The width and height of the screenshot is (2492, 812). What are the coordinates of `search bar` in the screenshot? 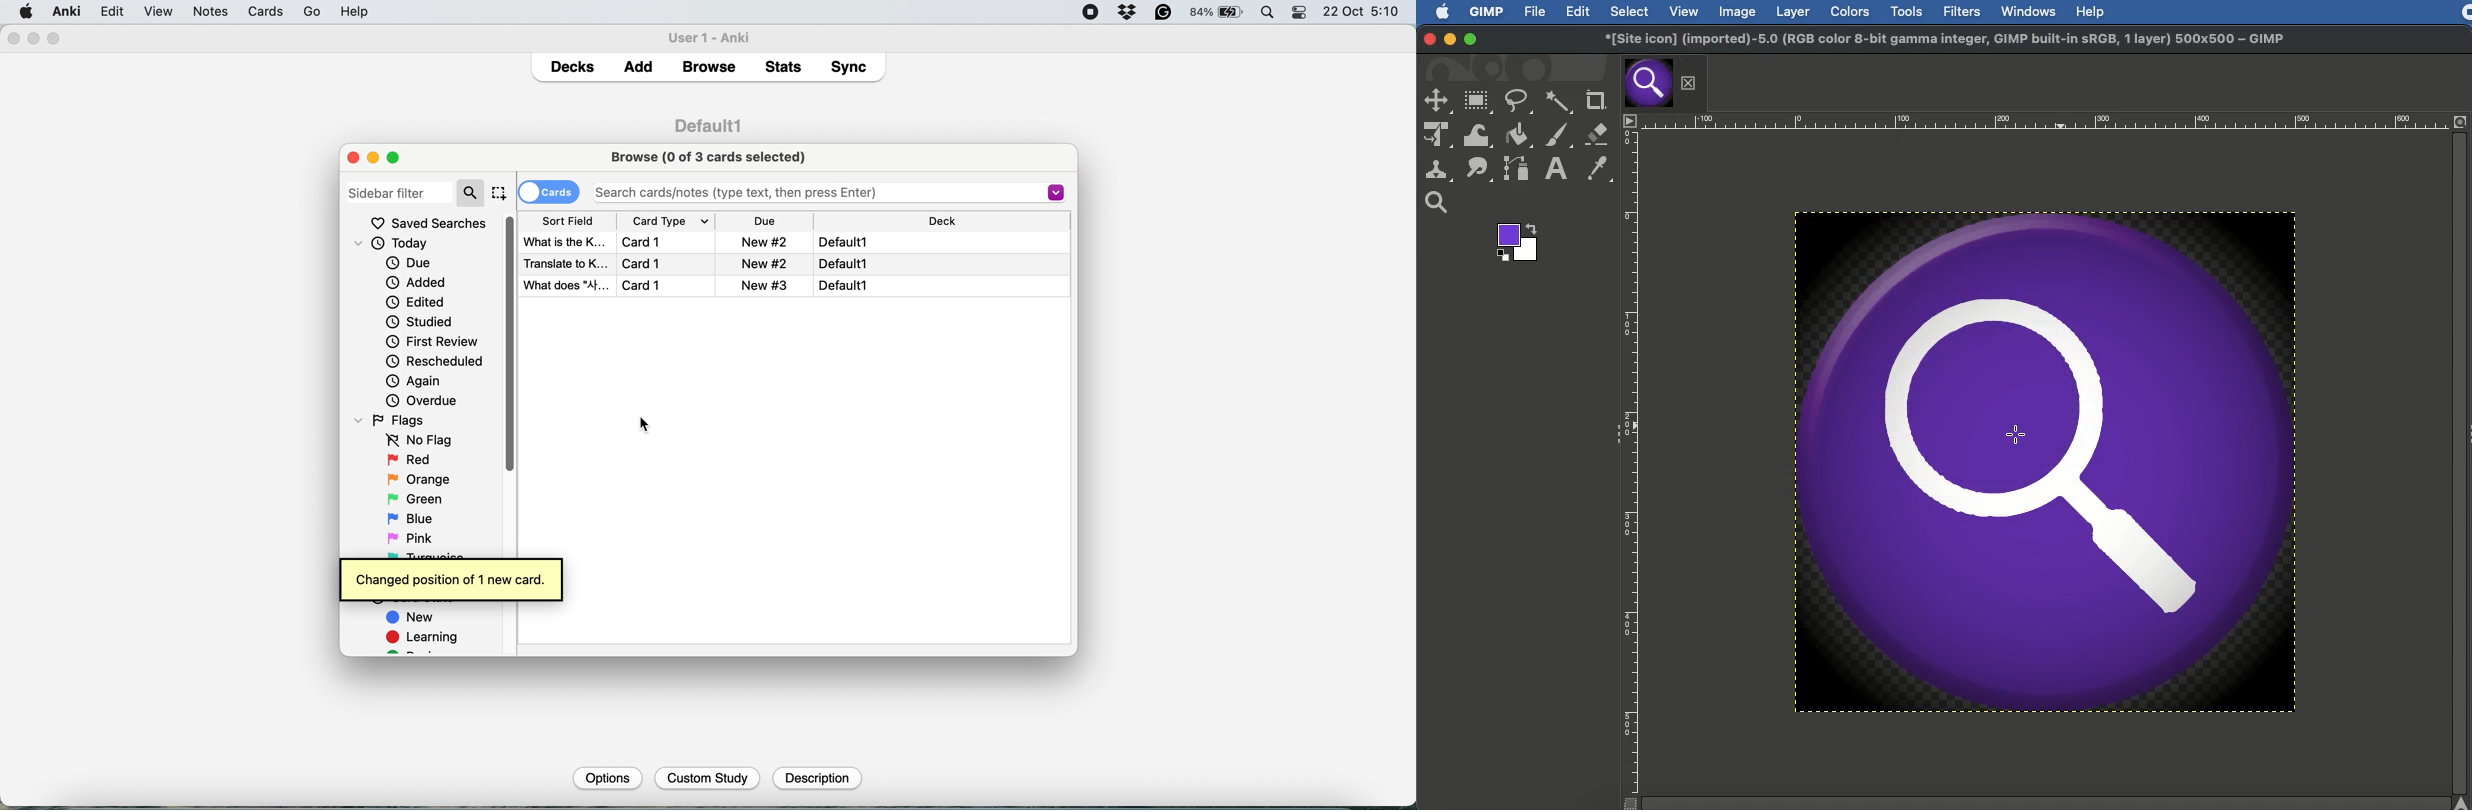 It's located at (415, 191).